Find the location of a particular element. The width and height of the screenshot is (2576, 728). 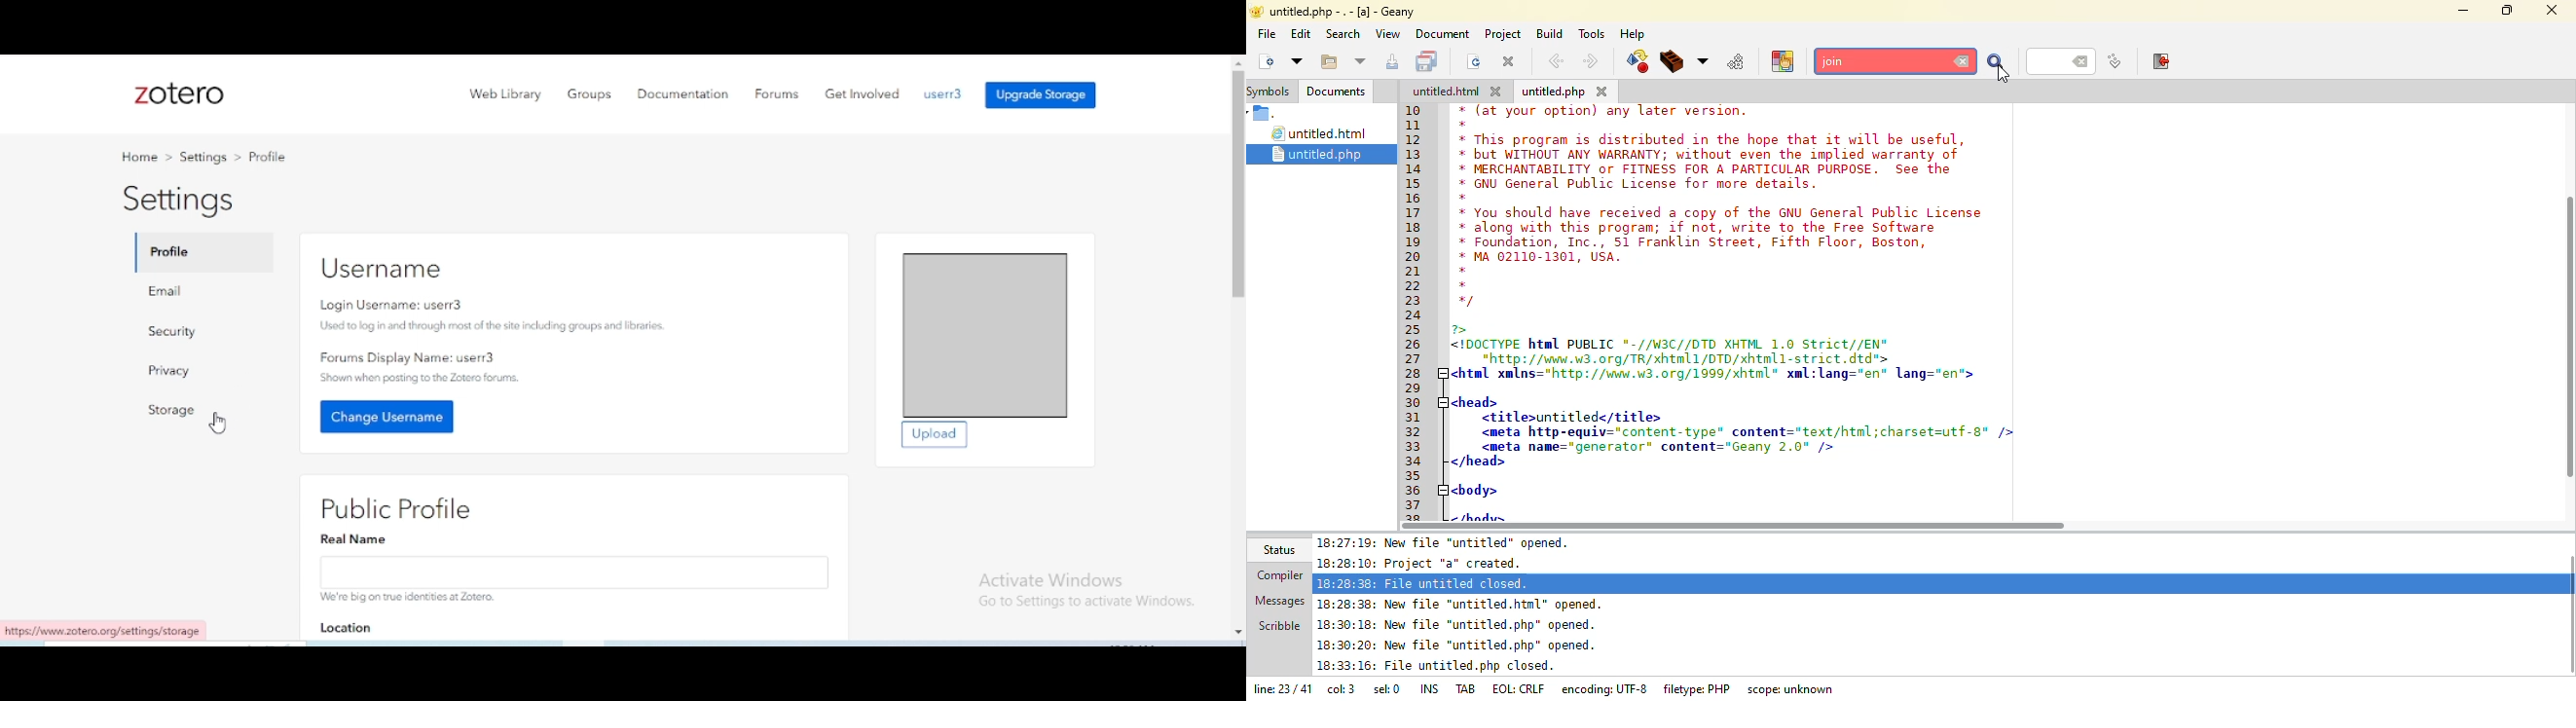

home is located at coordinates (139, 157).